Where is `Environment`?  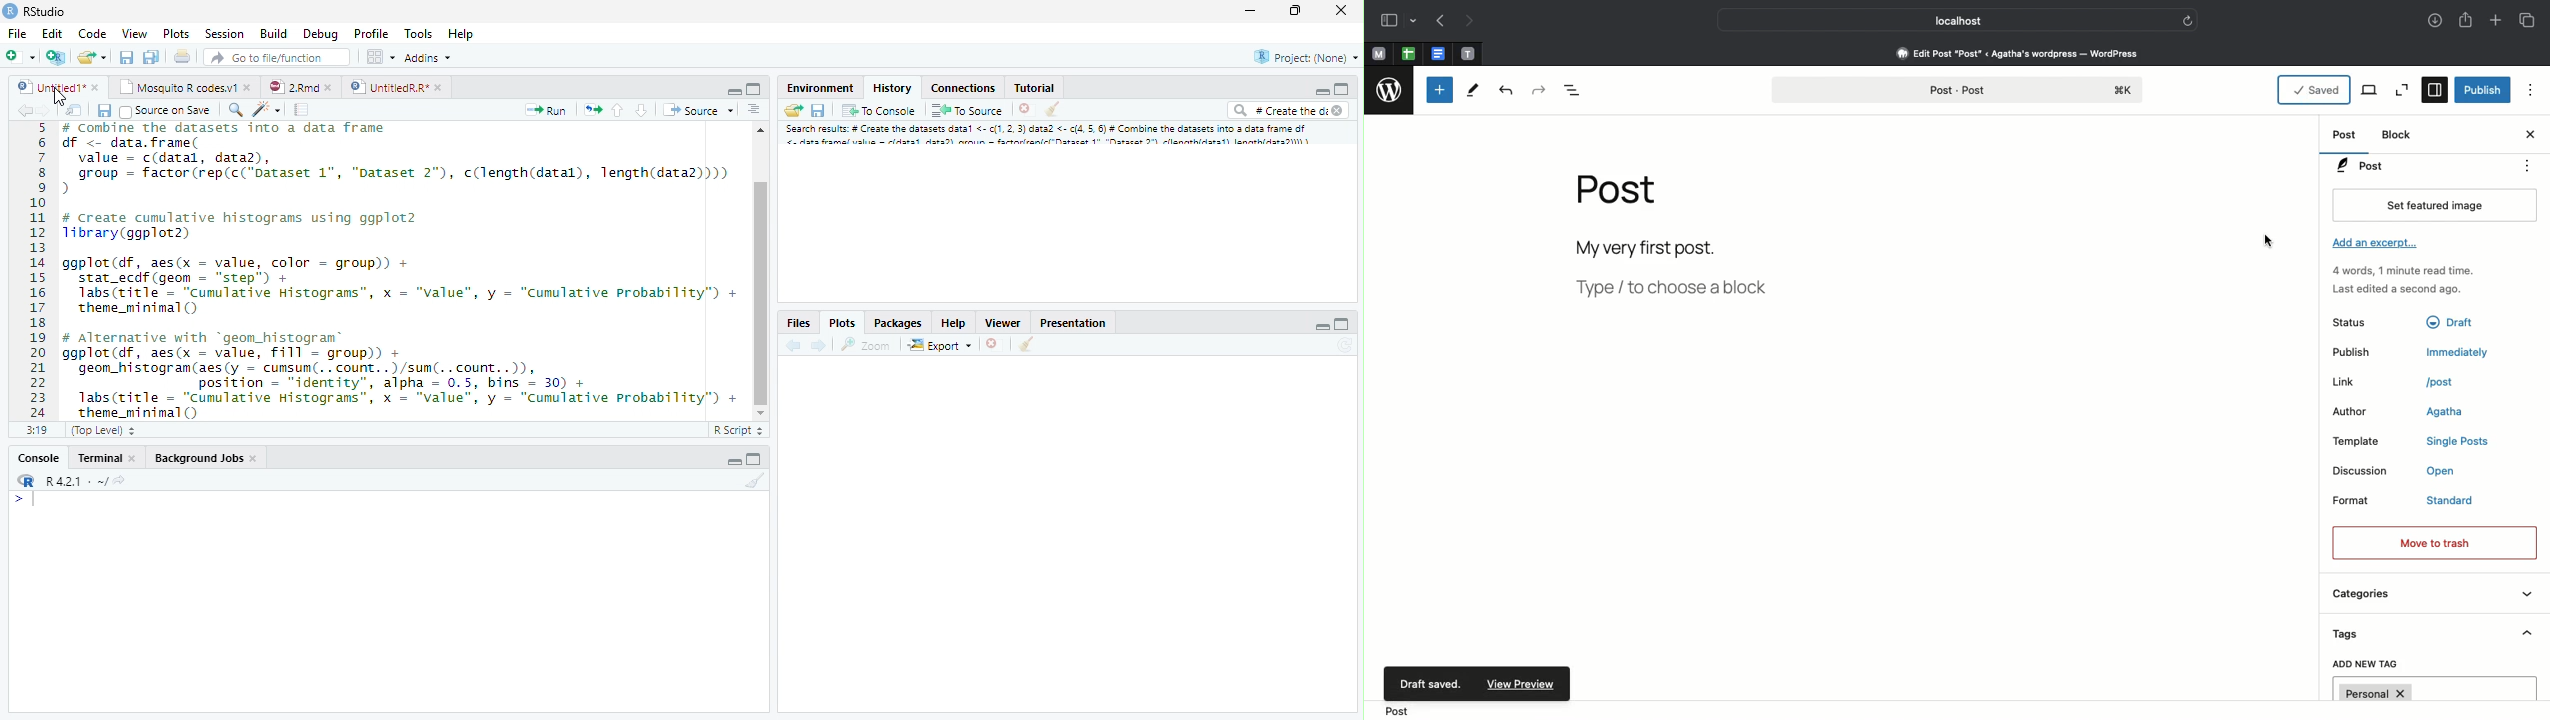 Environment is located at coordinates (819, 88).